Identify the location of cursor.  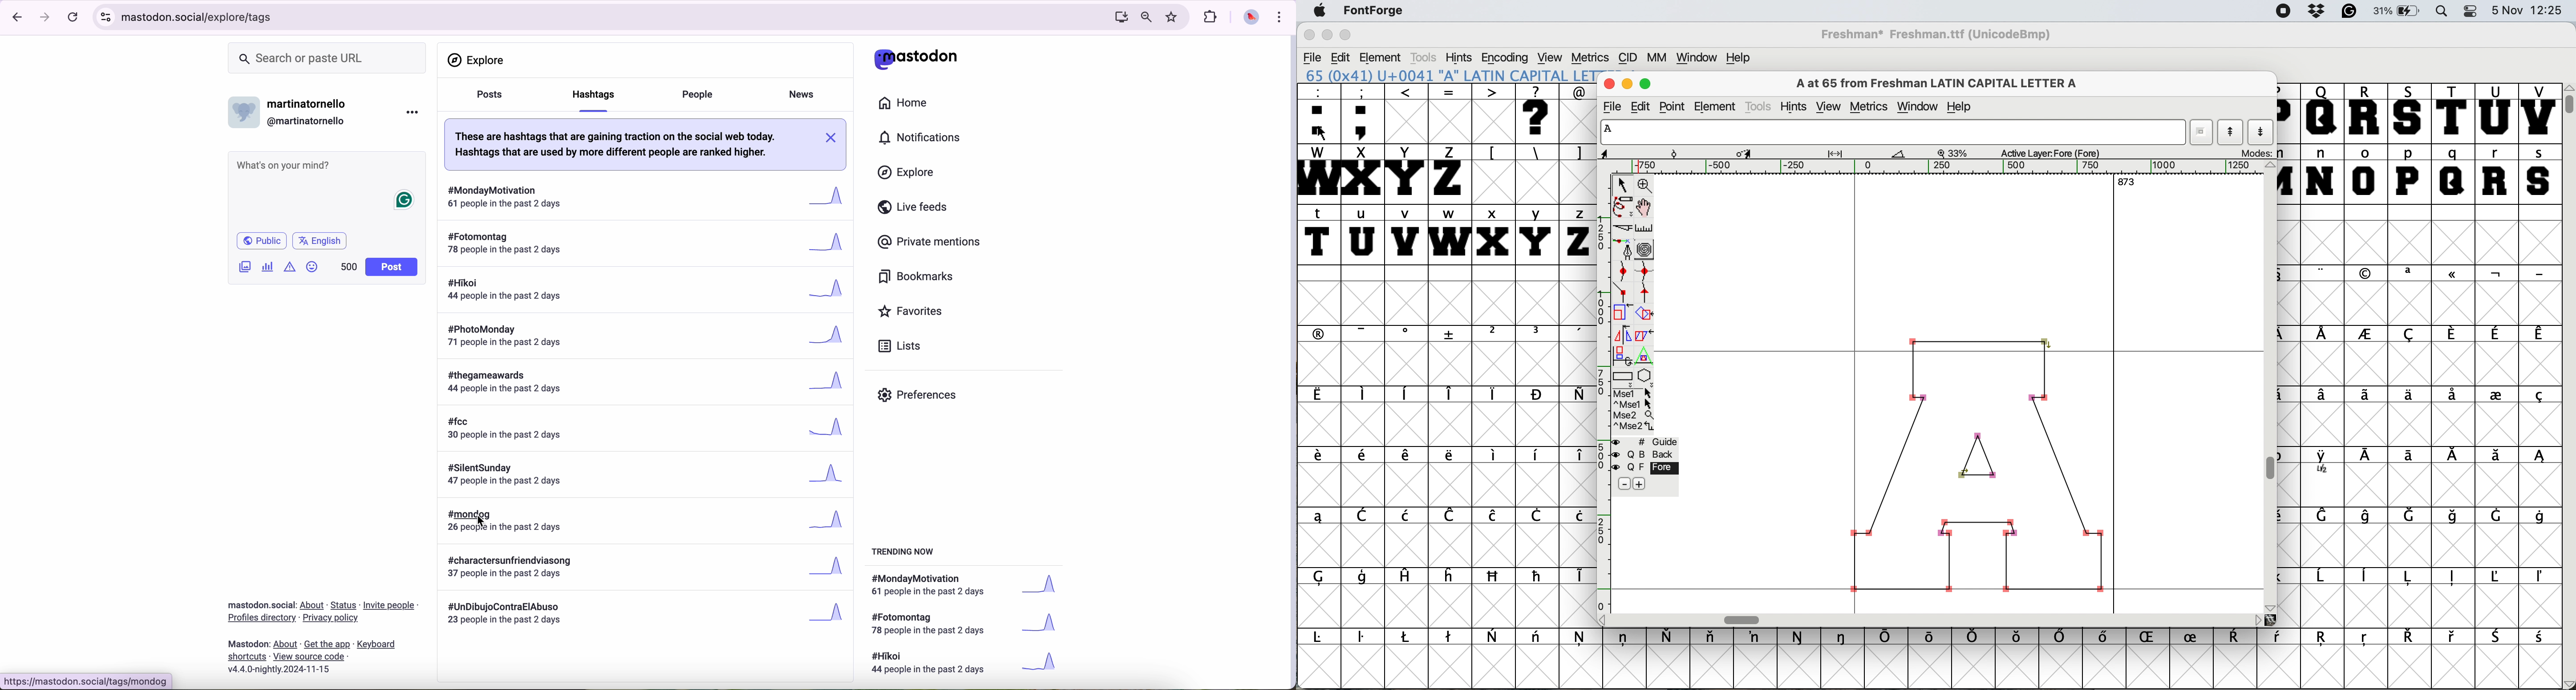
(1324, 135).